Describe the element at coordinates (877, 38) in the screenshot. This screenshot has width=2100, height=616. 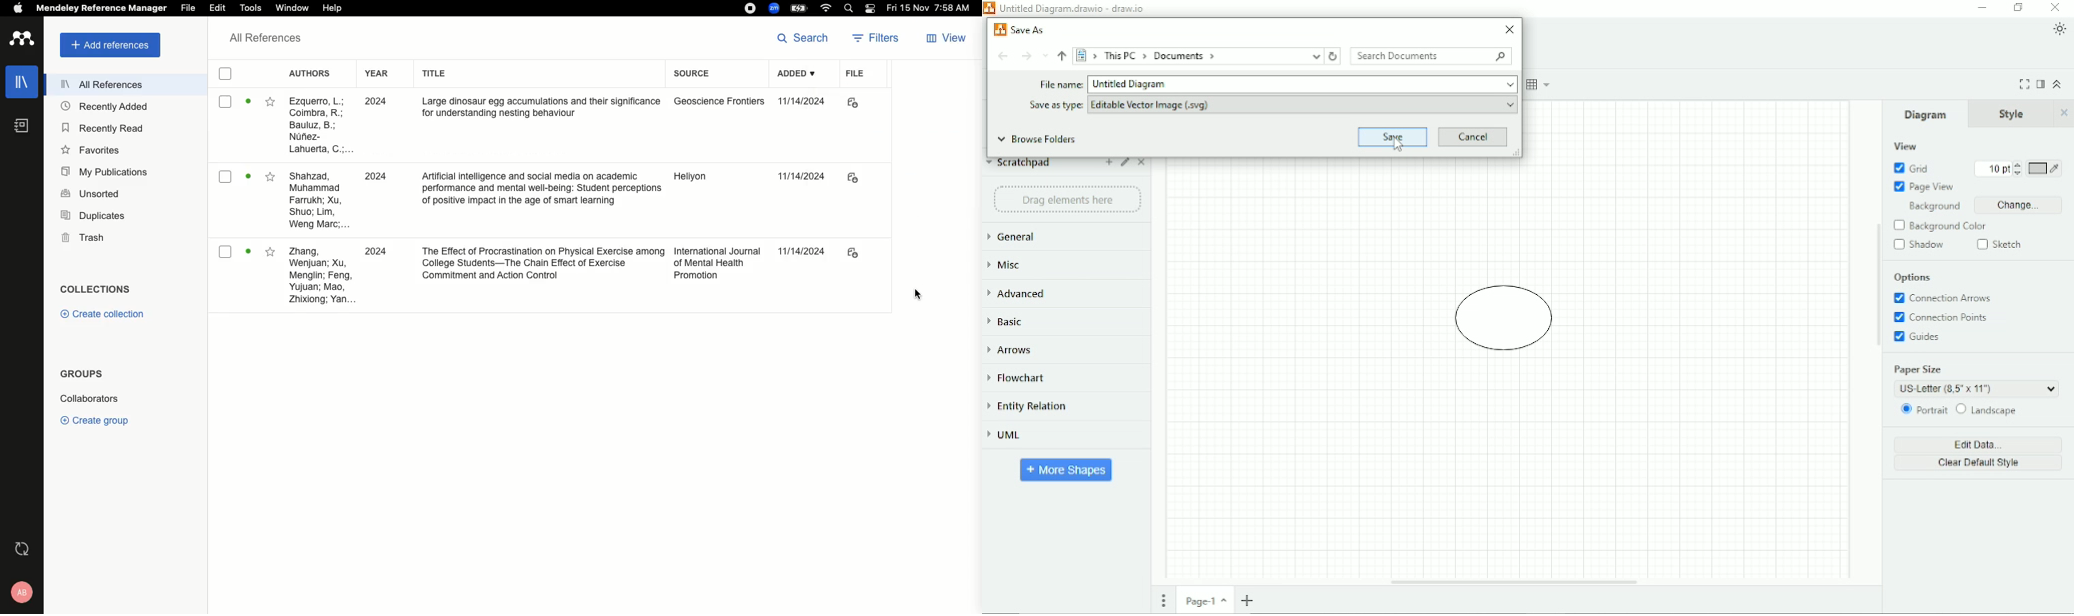
I see `Filters` at that location.